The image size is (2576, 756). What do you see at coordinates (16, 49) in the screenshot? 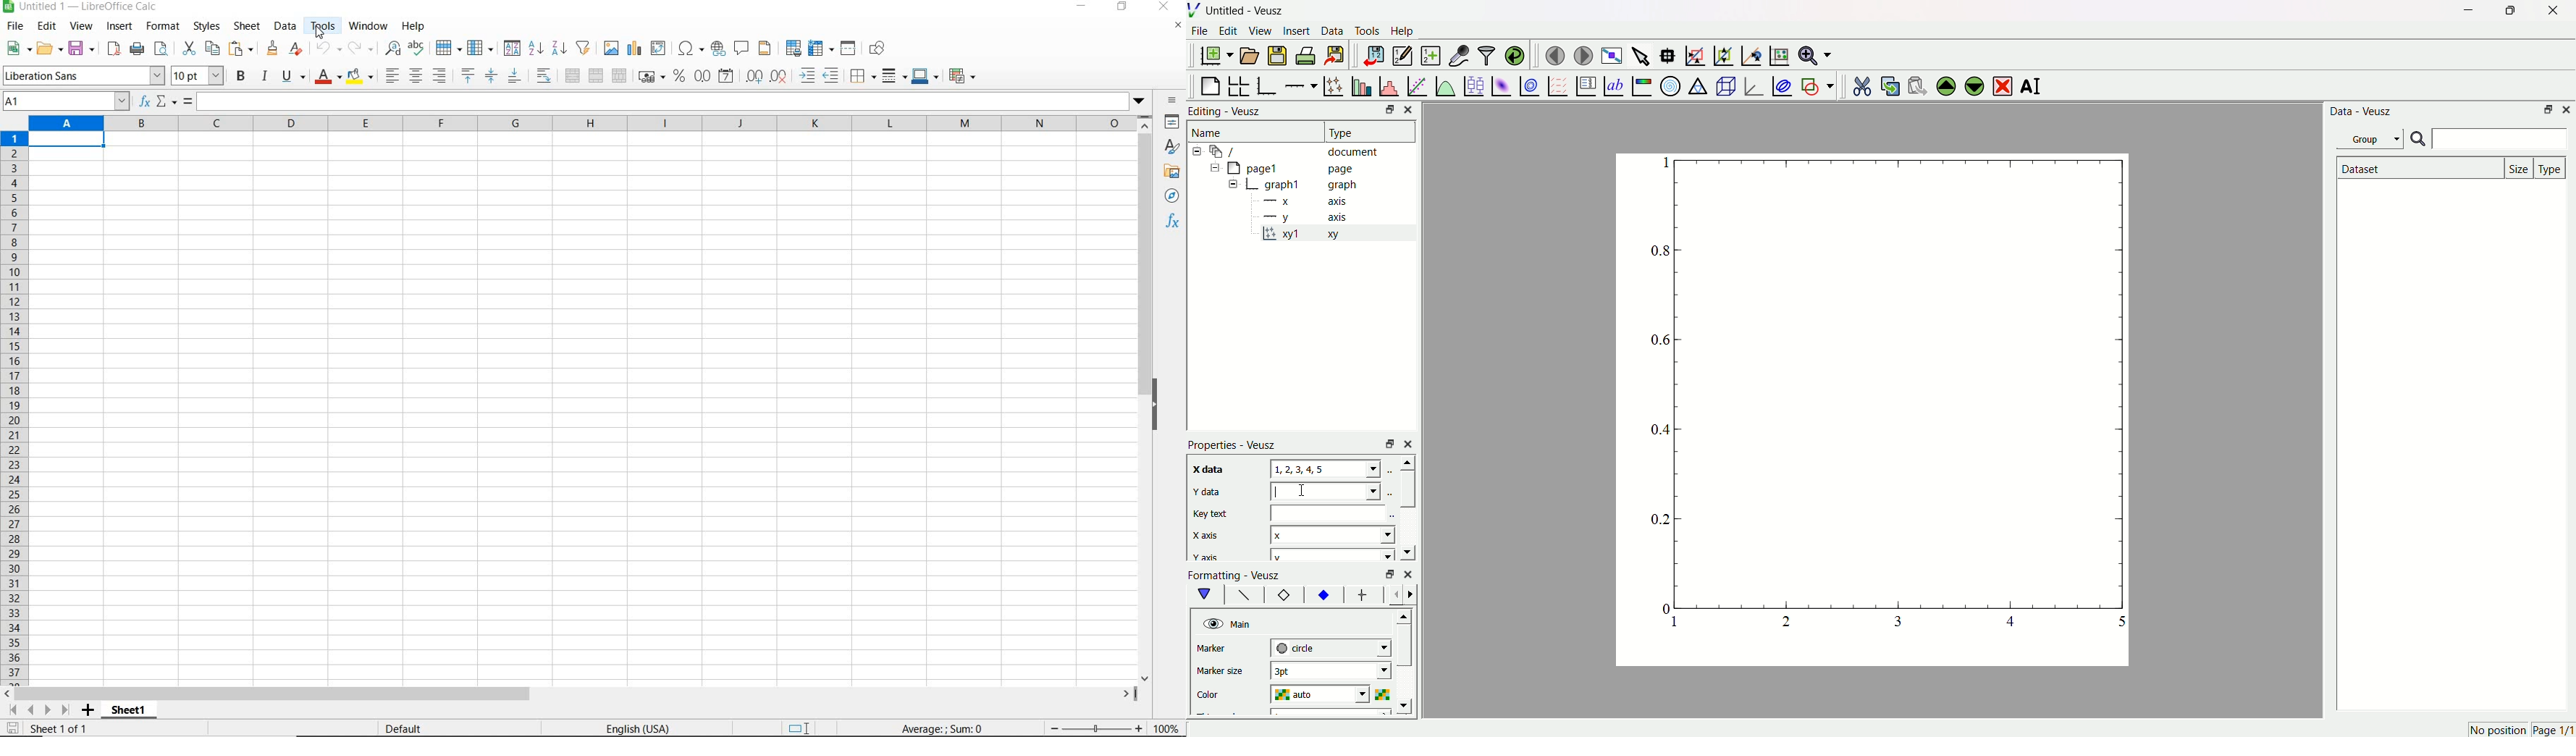
I see `new` at bounding box center [16, 49].